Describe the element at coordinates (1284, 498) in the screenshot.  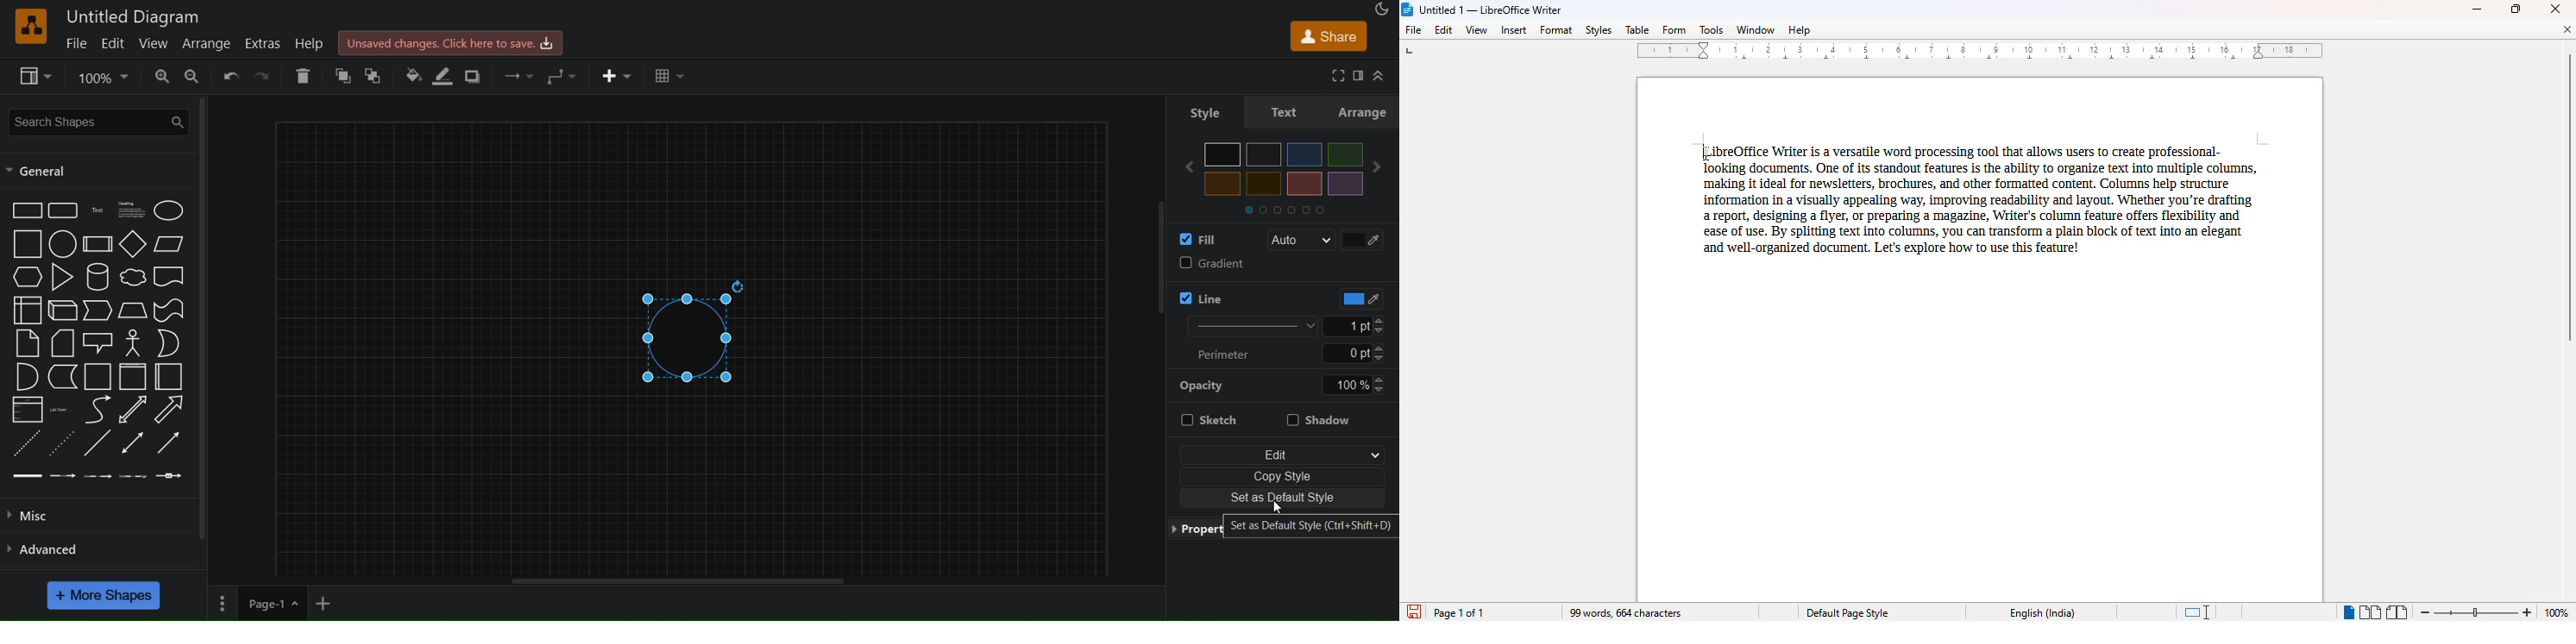
I see `set as defaul` at that location.